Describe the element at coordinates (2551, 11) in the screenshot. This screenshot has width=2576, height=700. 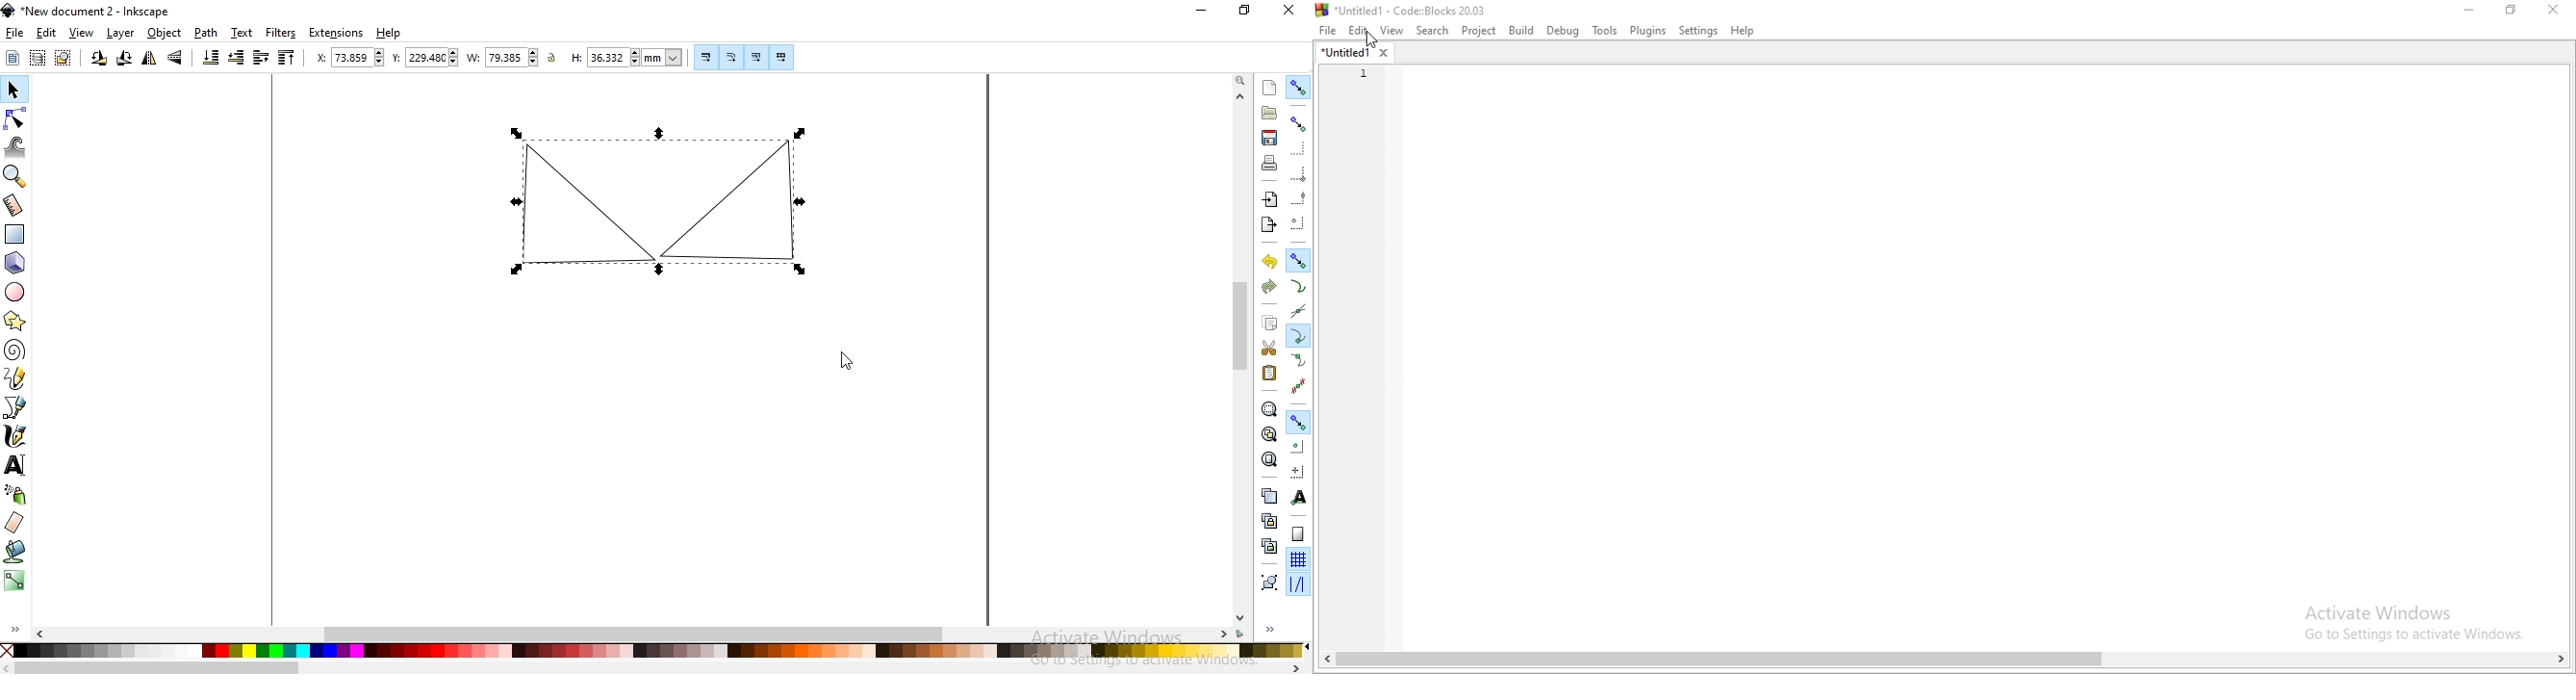
I see `close` at that location.